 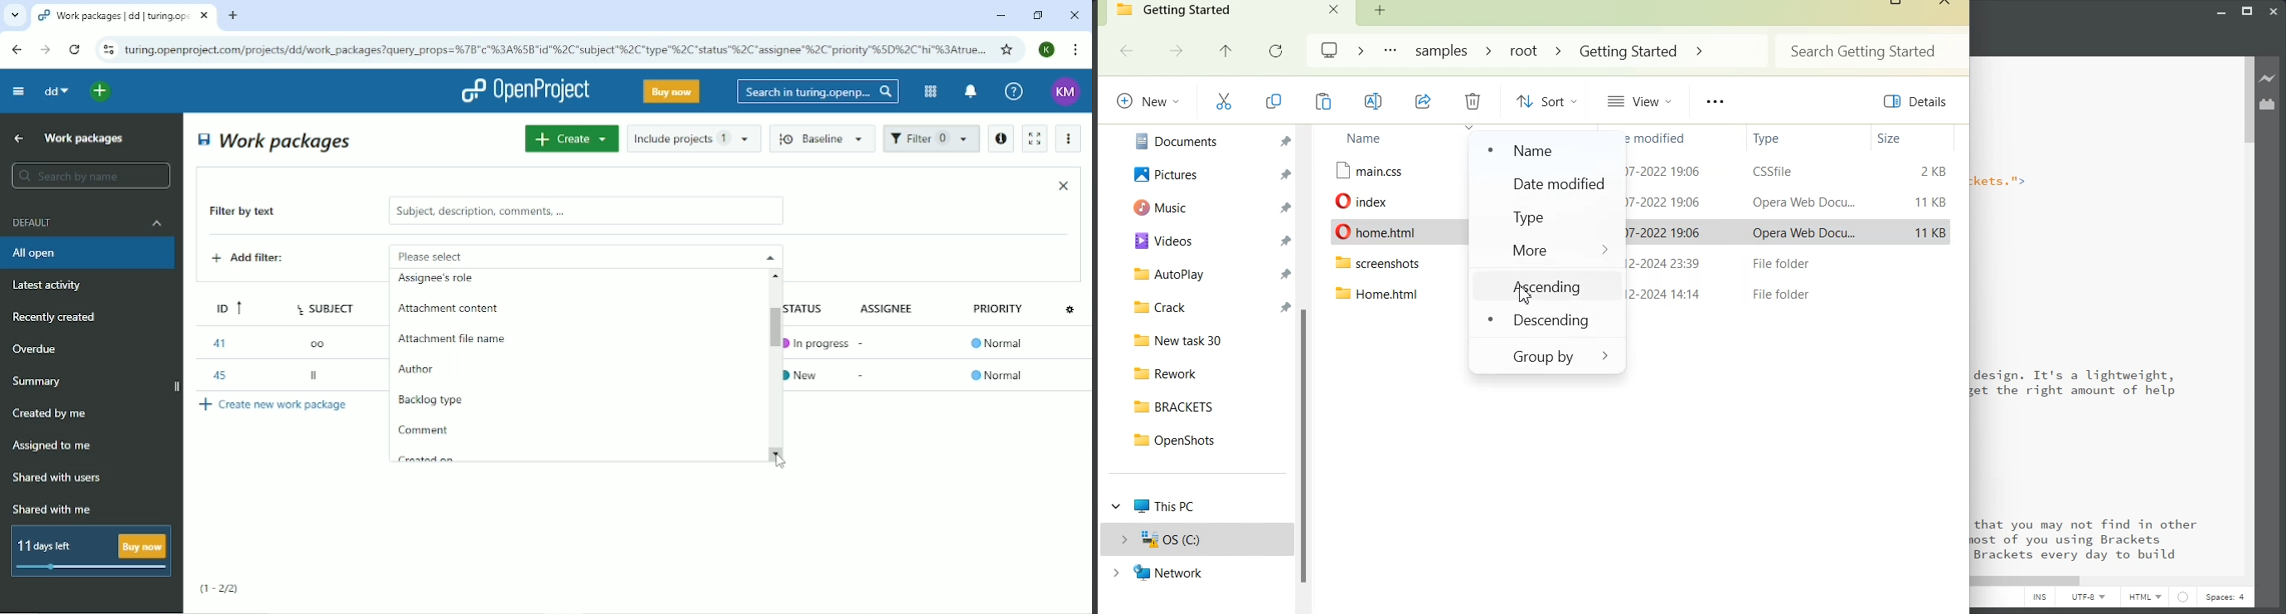 I want to click on Copy, so click(x=1273, y=101).